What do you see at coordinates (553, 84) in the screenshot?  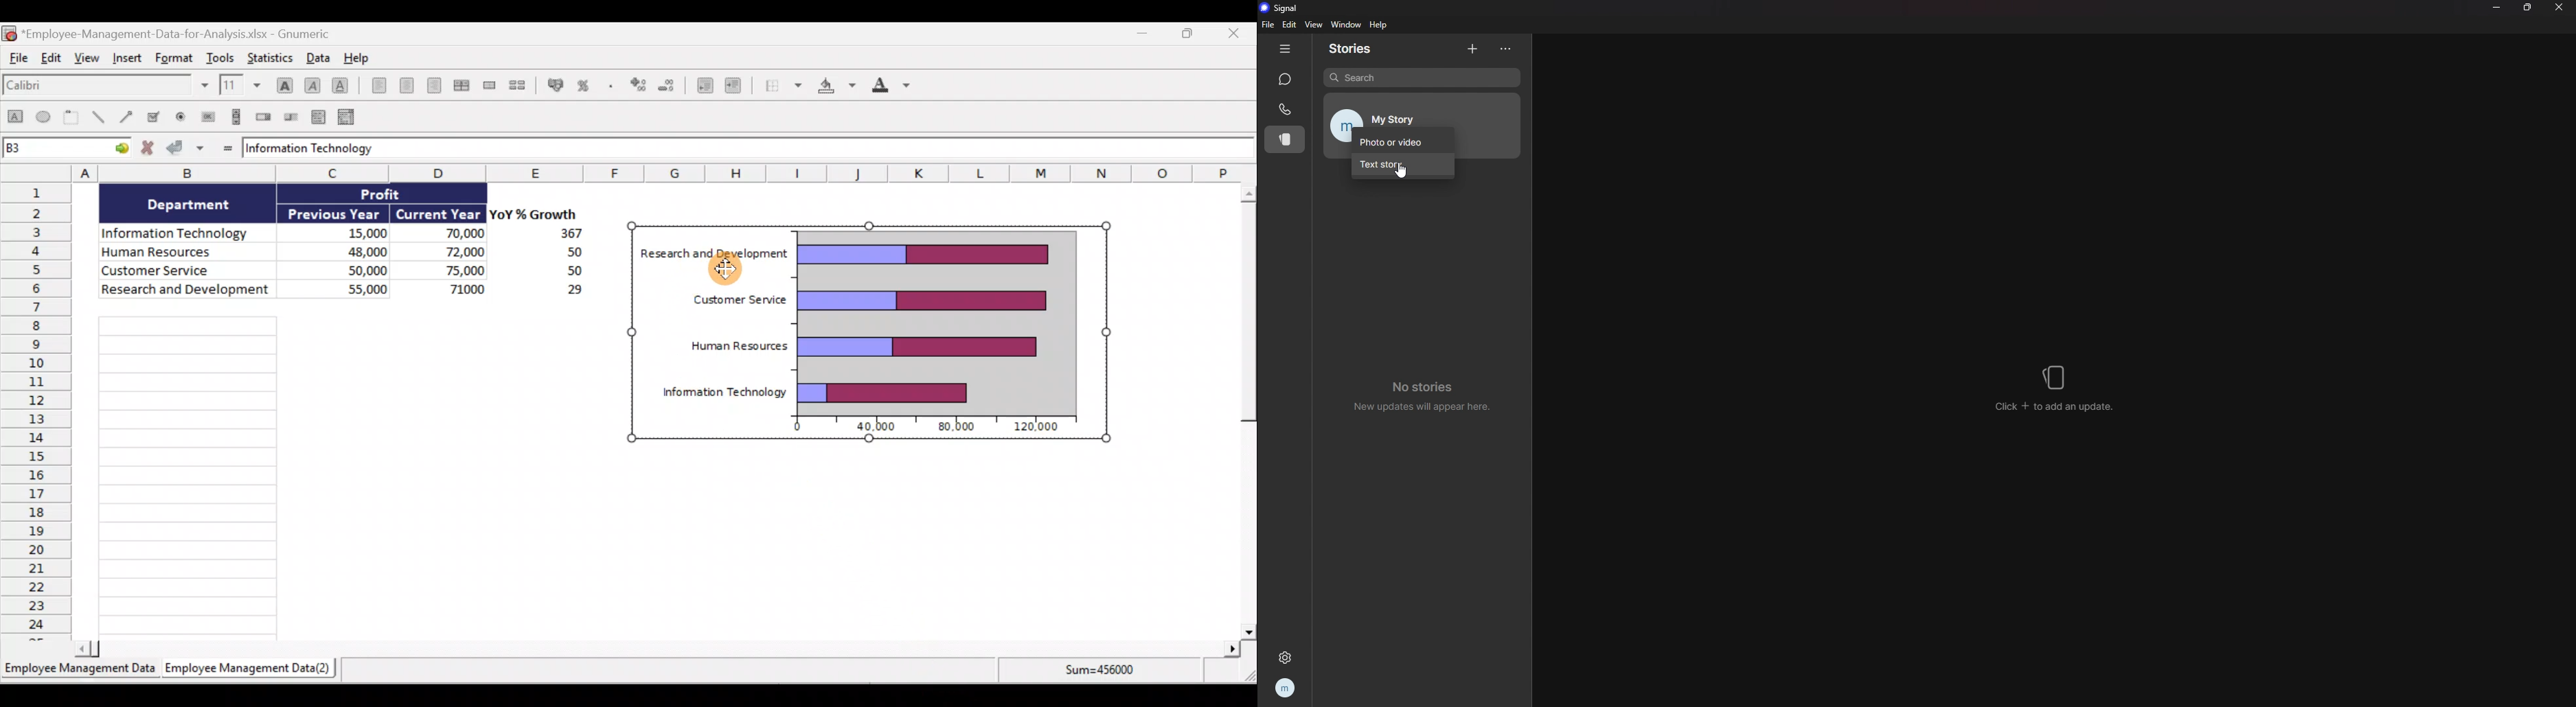 I see `Format the selection as accounting` at bounding box center [553, 84].